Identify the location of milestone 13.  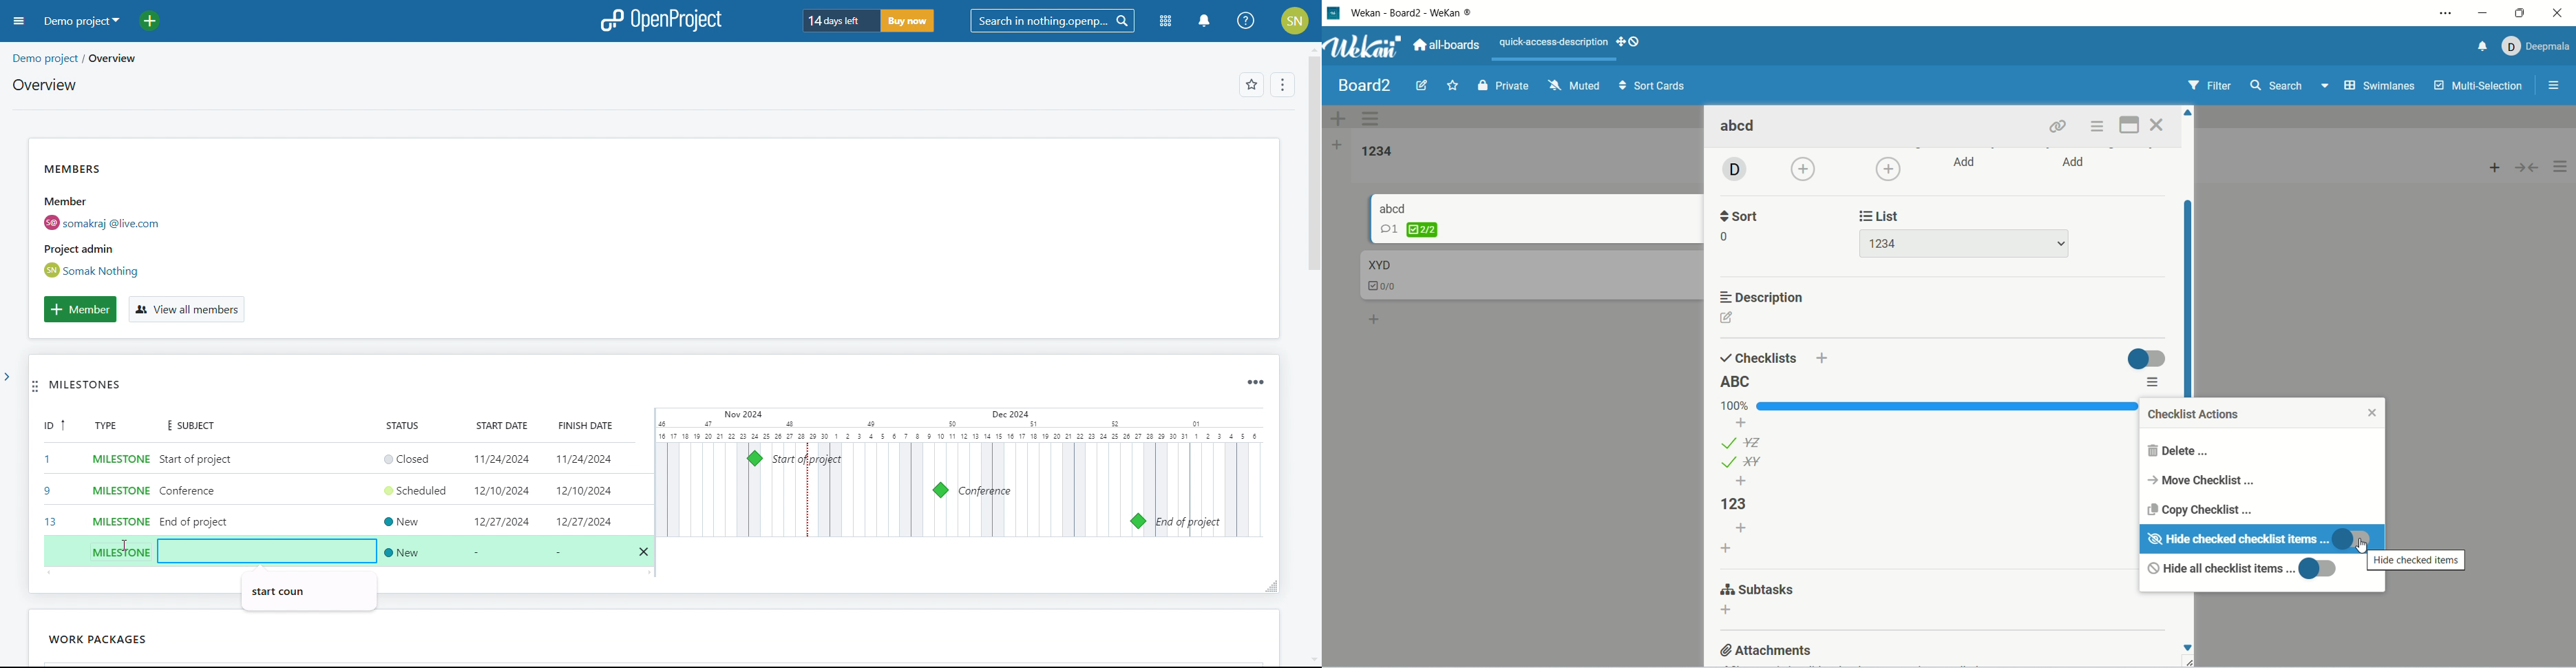
(1137, 521).